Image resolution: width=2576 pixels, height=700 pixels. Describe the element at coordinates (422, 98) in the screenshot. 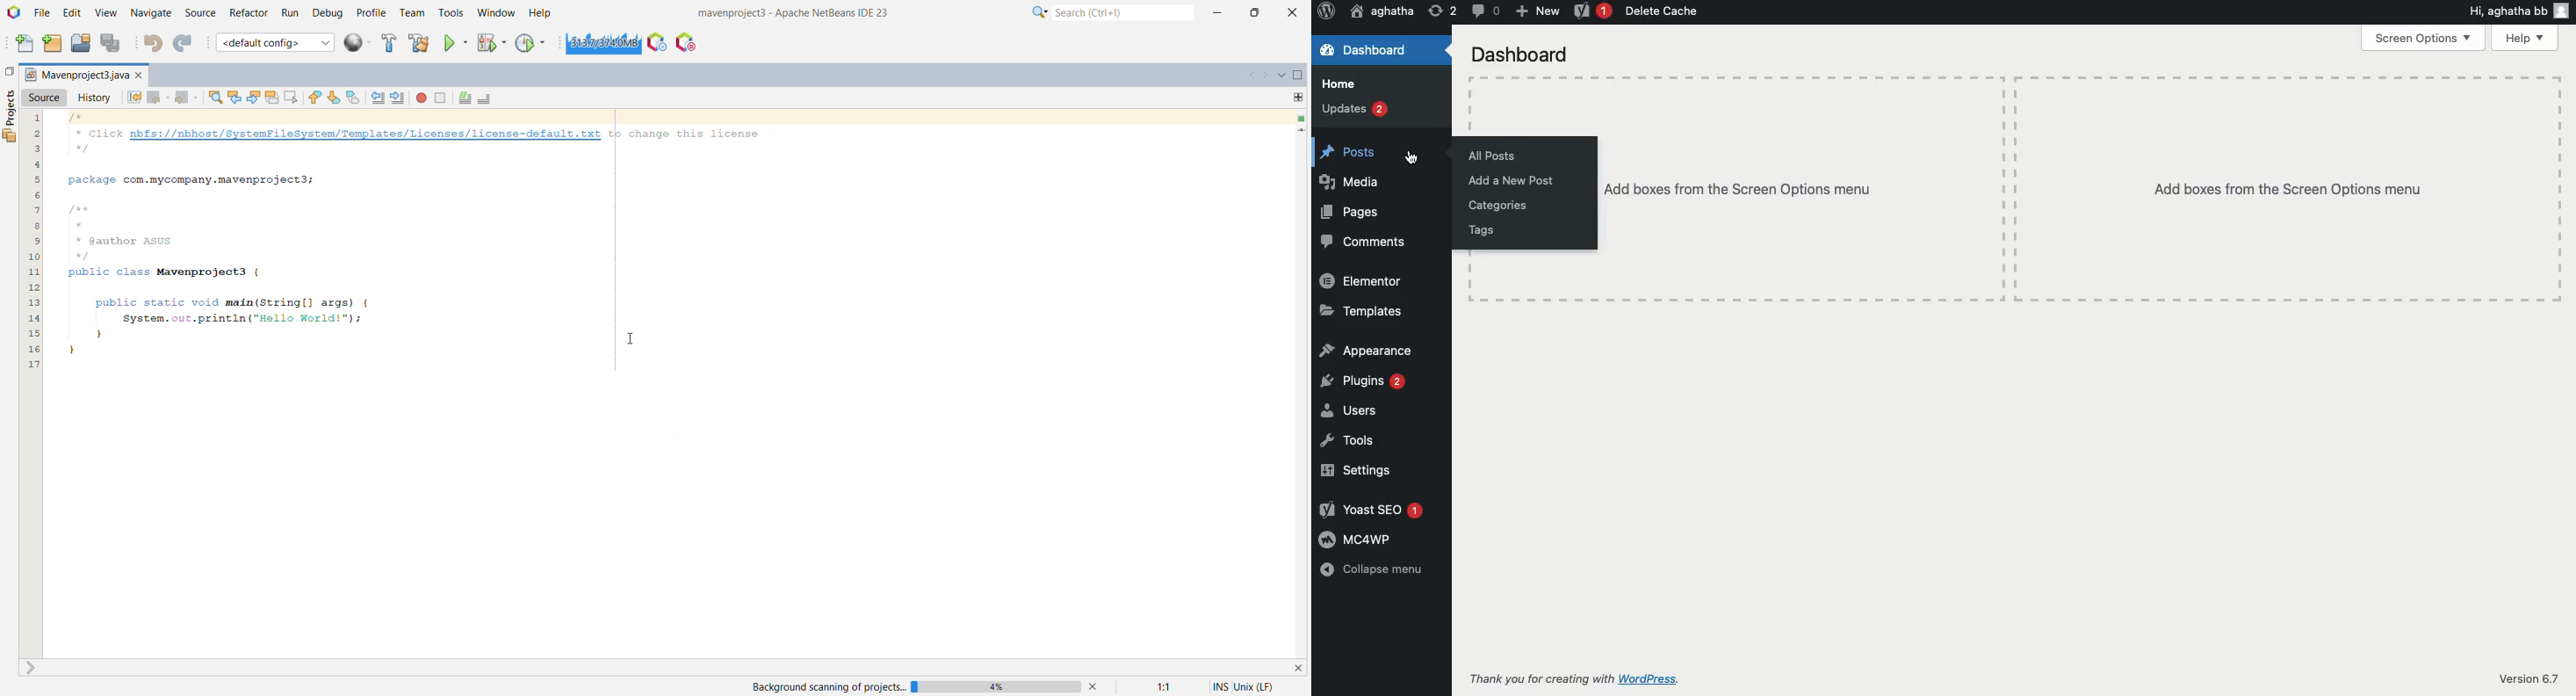

I see `Start Macro Recording` at that location.